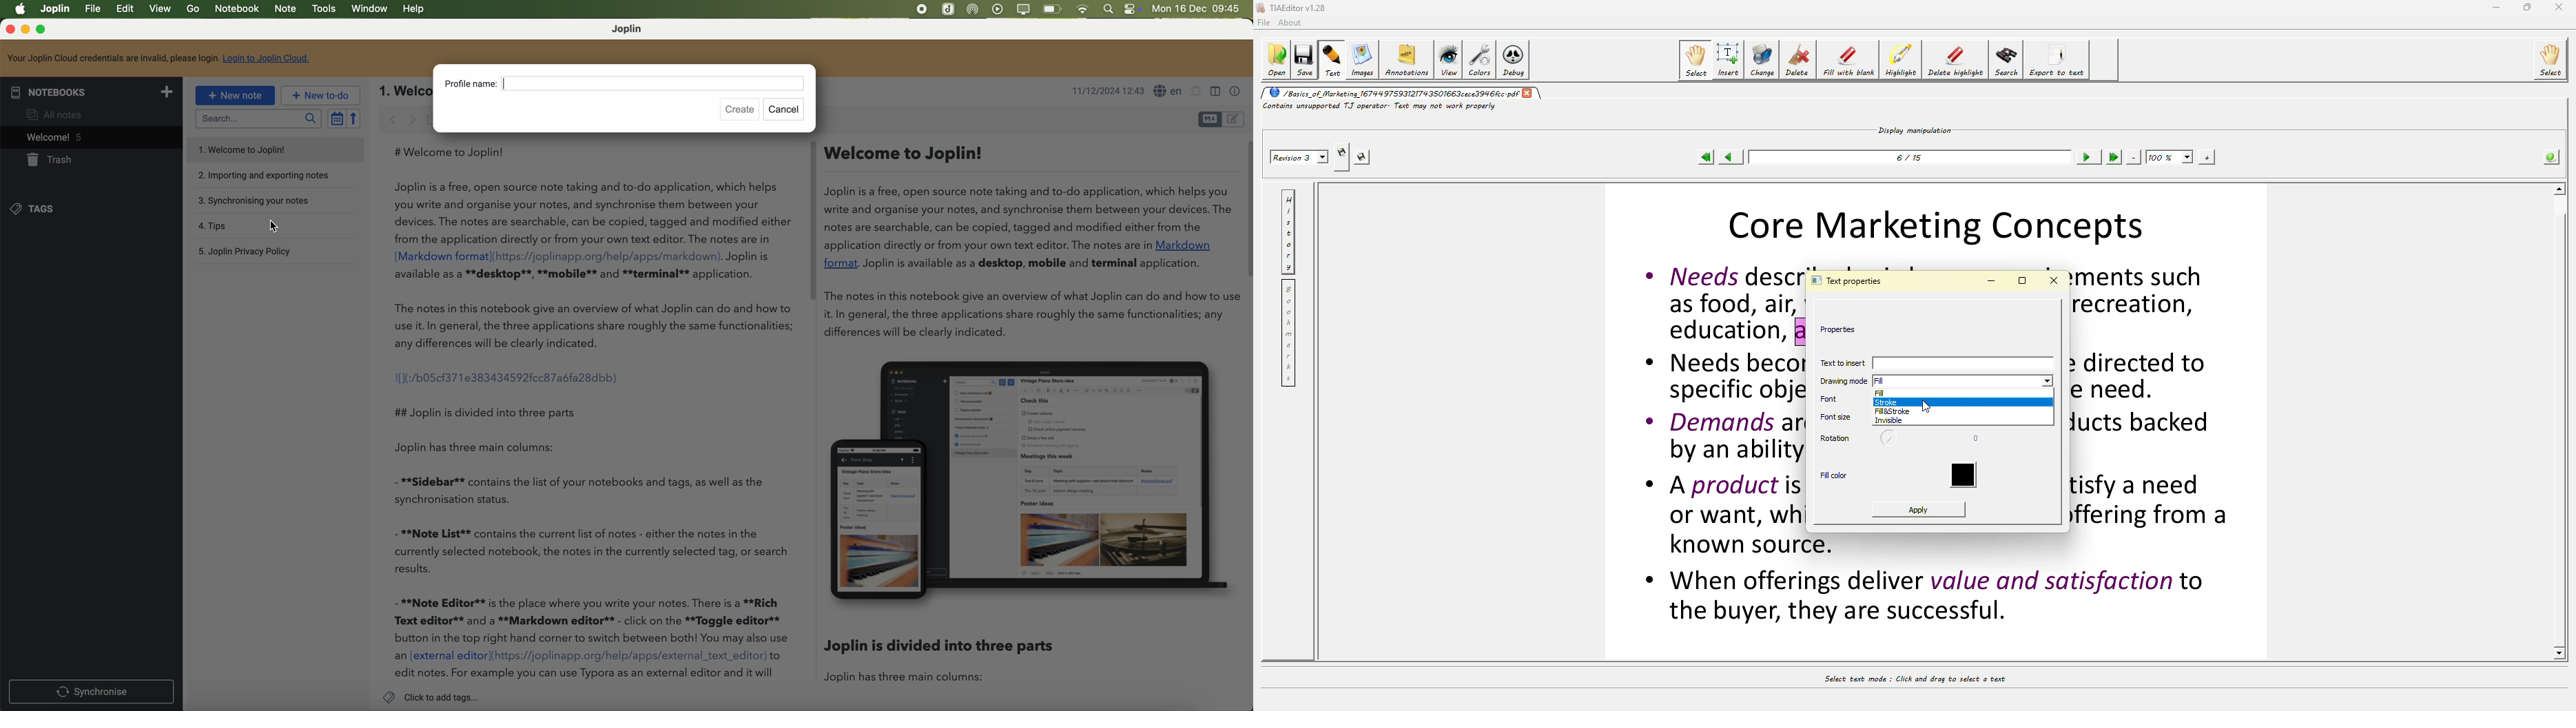 This screenshot has width=2576, height=728. What do you see at coordinates (370, 10) in the screenshot?
I see `window` at bounding box center [370, 10].